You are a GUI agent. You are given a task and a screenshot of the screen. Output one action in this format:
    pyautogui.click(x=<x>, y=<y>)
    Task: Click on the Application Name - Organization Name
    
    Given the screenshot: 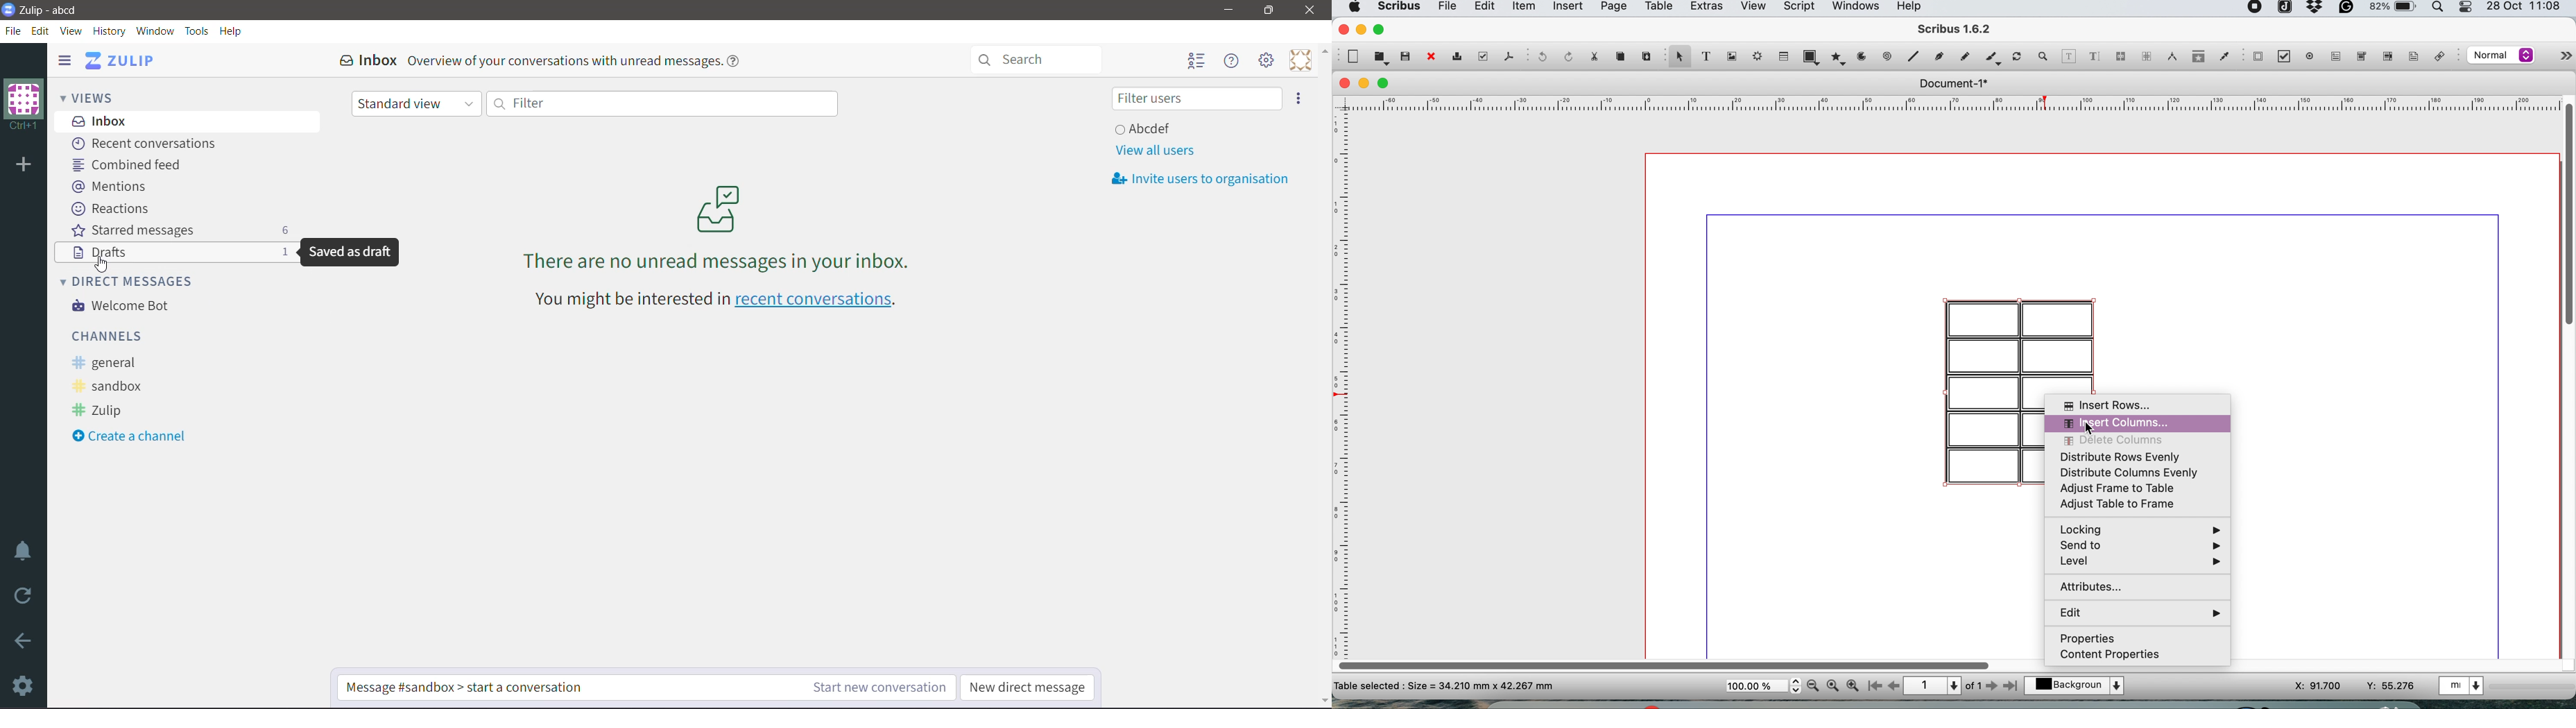 What is the action you would take?
    pyautogui.click(x=58, y=10)
    